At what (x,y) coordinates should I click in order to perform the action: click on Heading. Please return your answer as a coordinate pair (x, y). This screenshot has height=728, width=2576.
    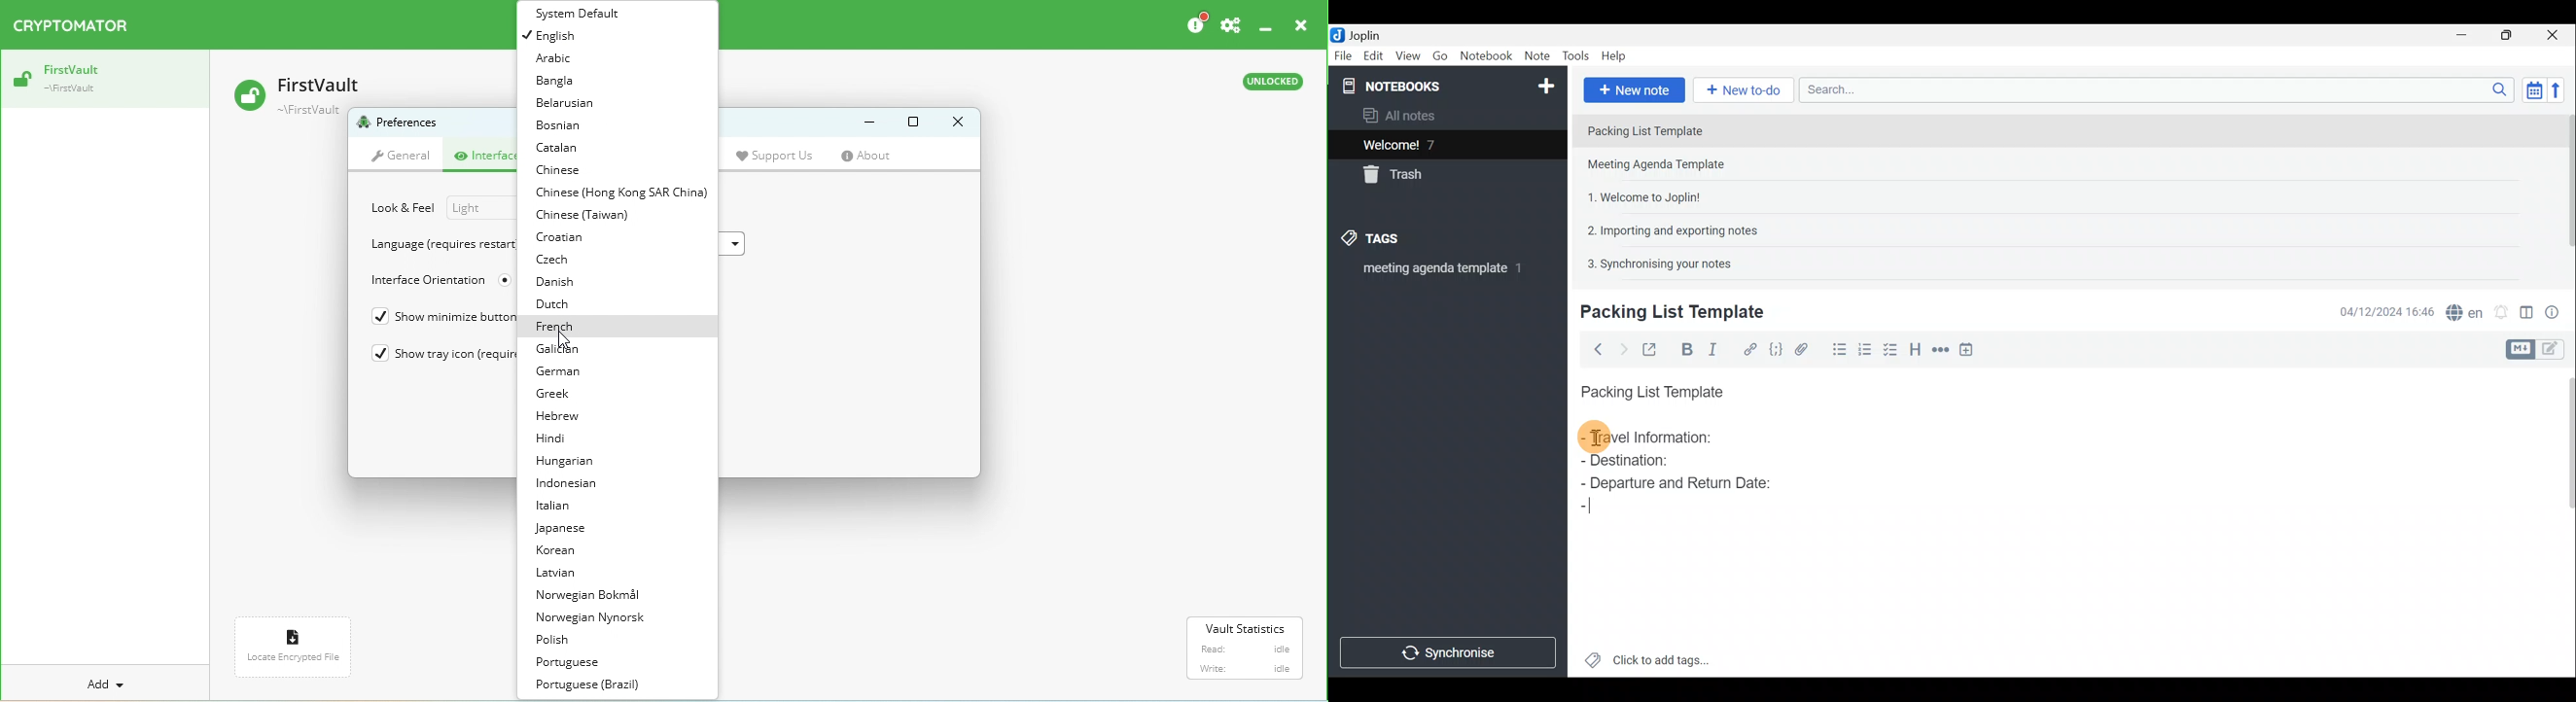
    Looking at the image, I should click on (1917, 348).